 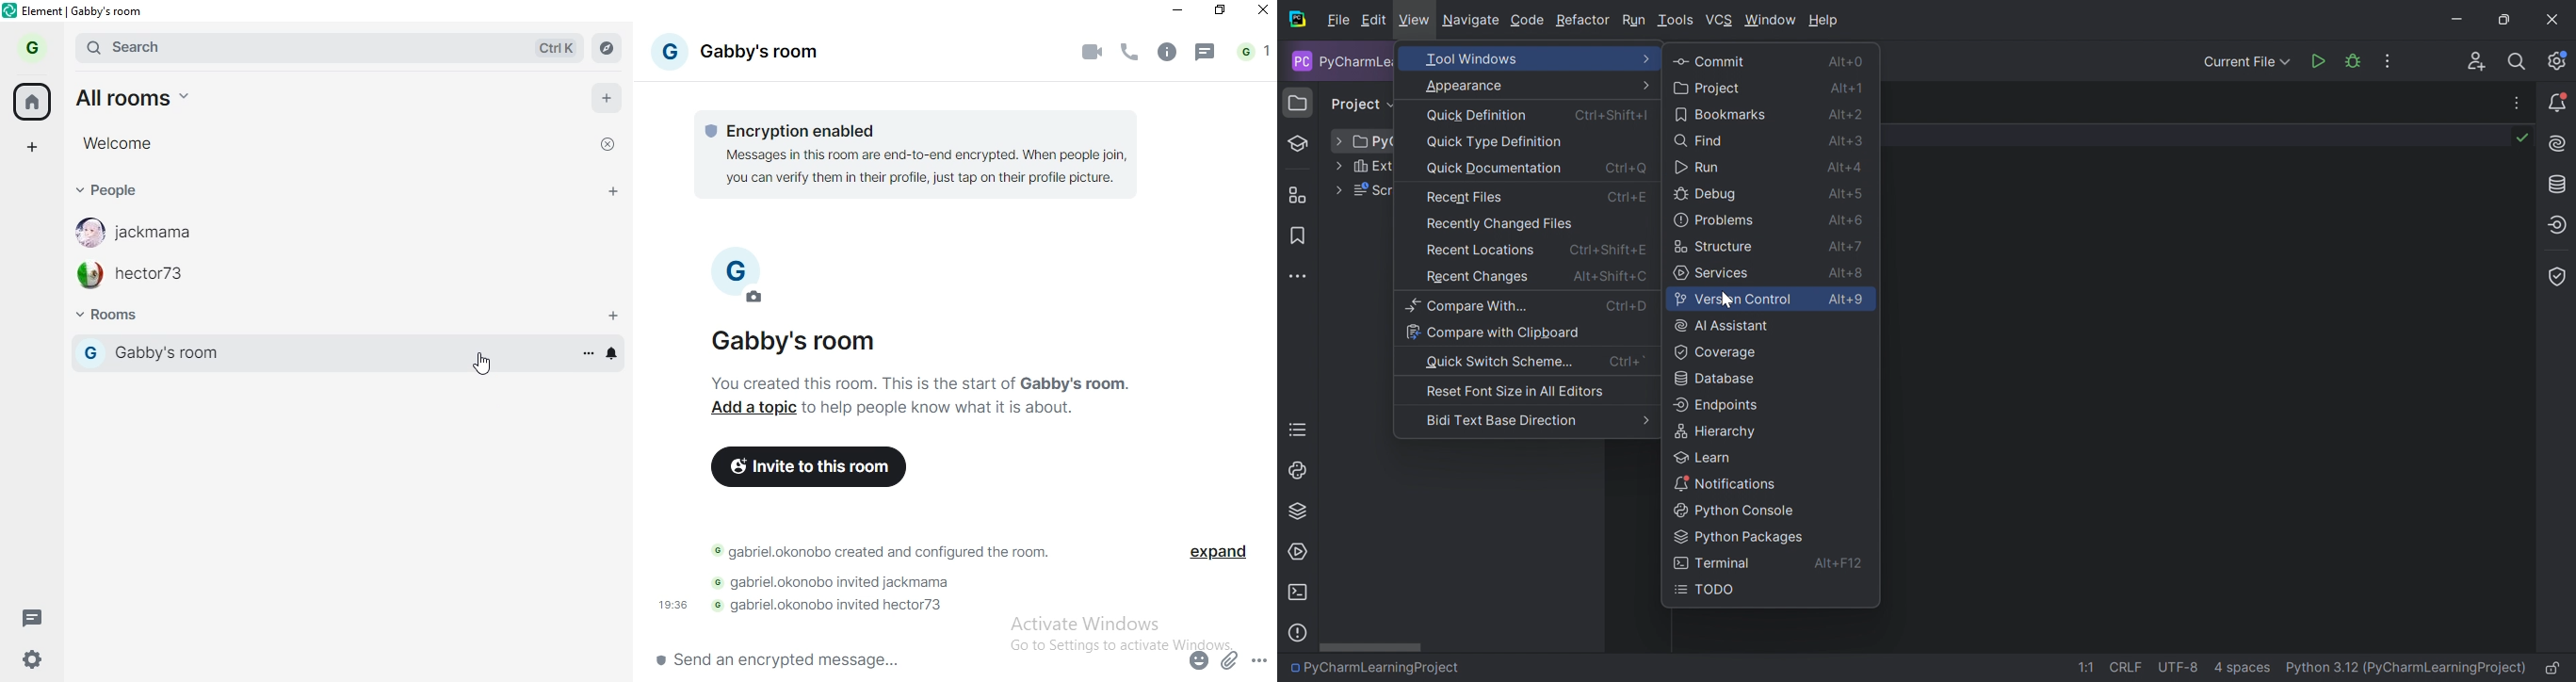 I want to click on time, so click(x=674, y=605).